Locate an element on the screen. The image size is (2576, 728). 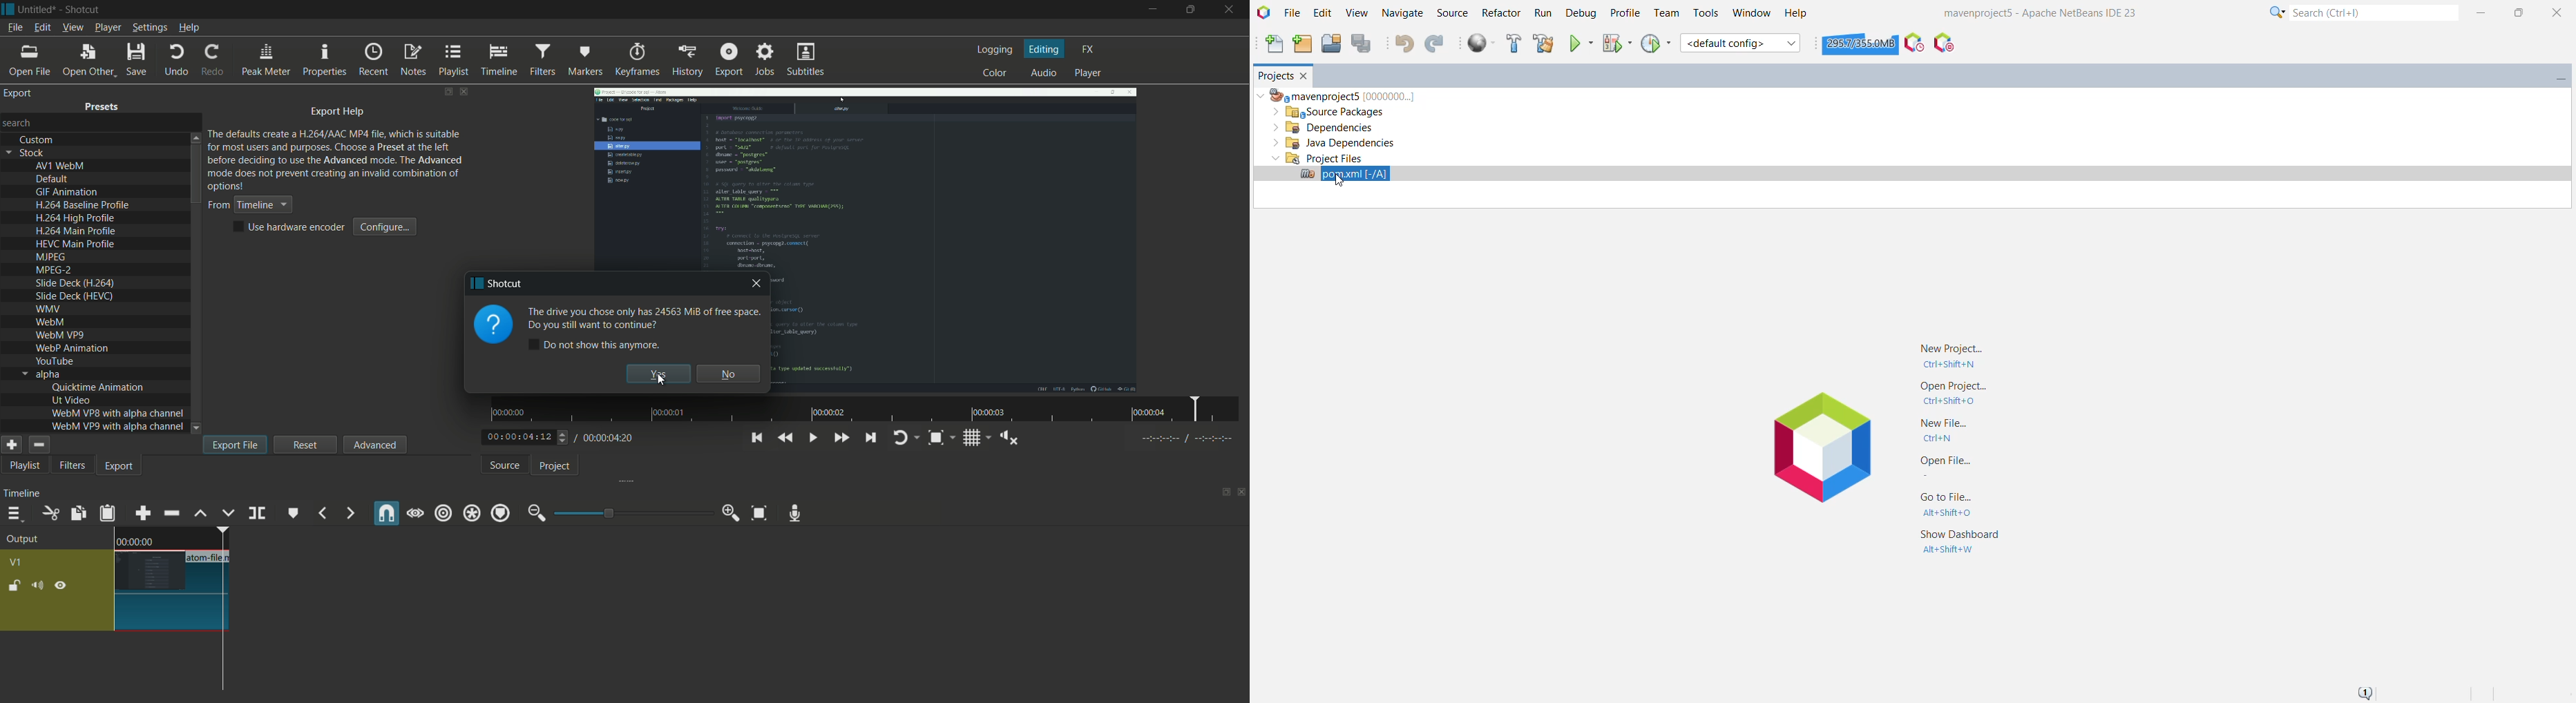
append is located at coordinates (143, 514).